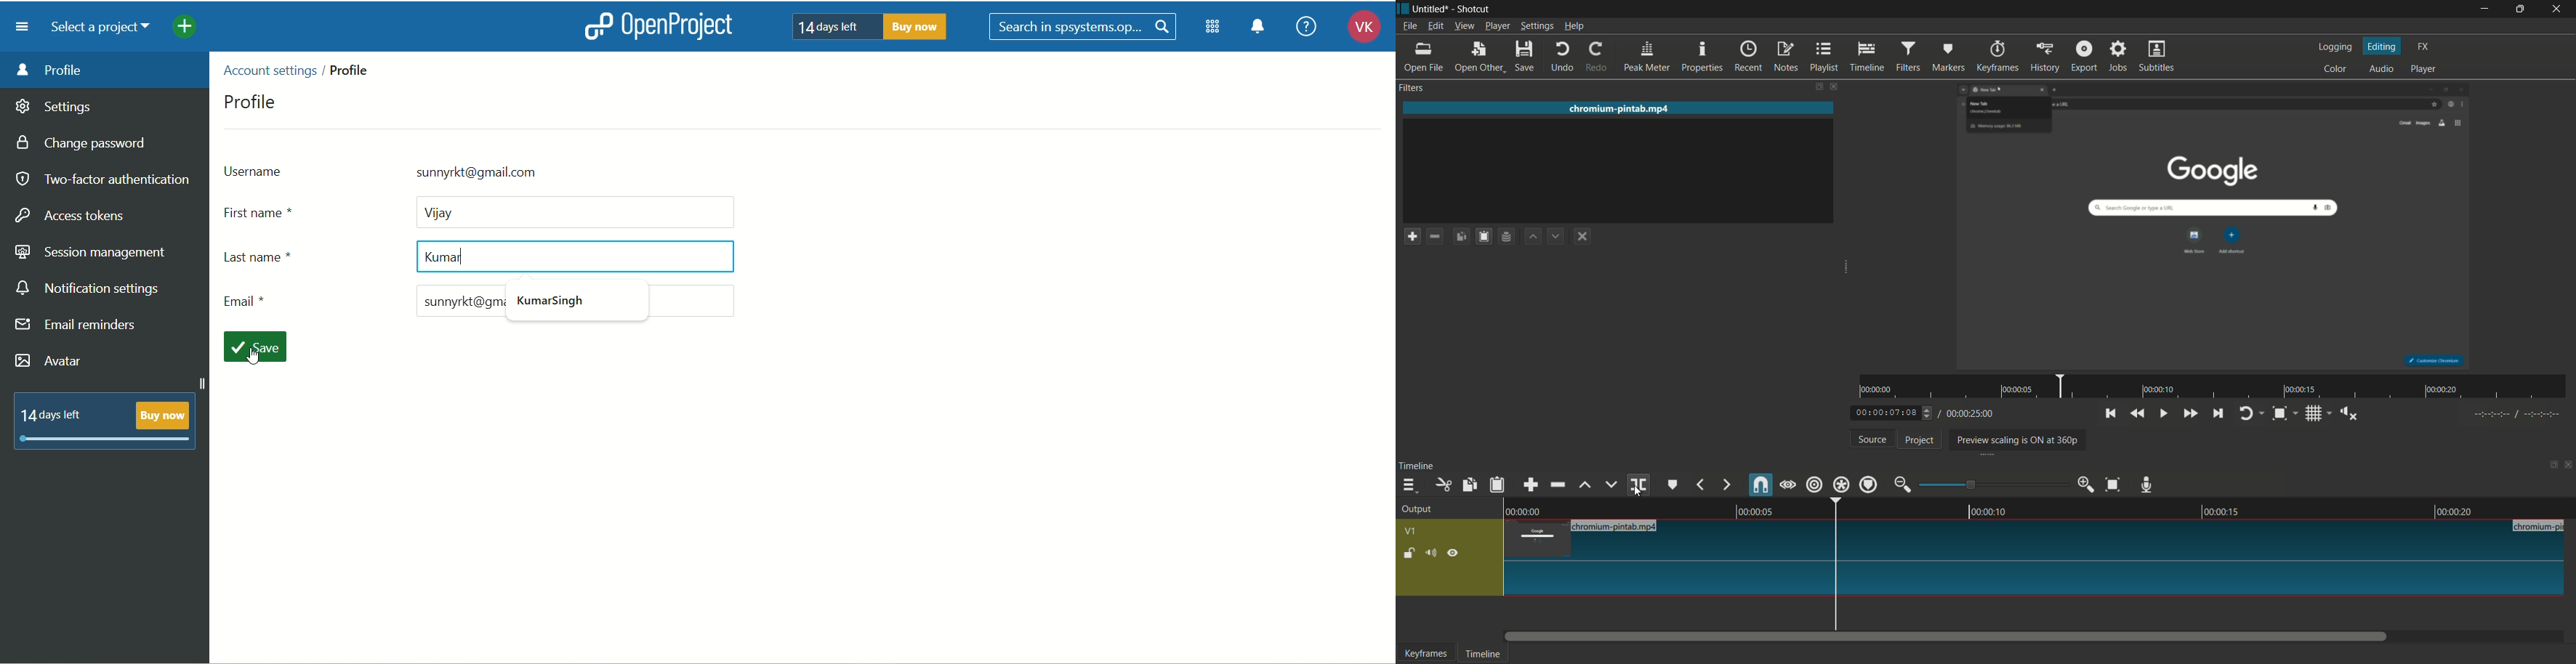 Image resolution: width=2576 pixels, height=672 pixels. What do you see at coordinates (1429, 555) in the screenshot?
I see `mute` at bounding box center [1429, 555].